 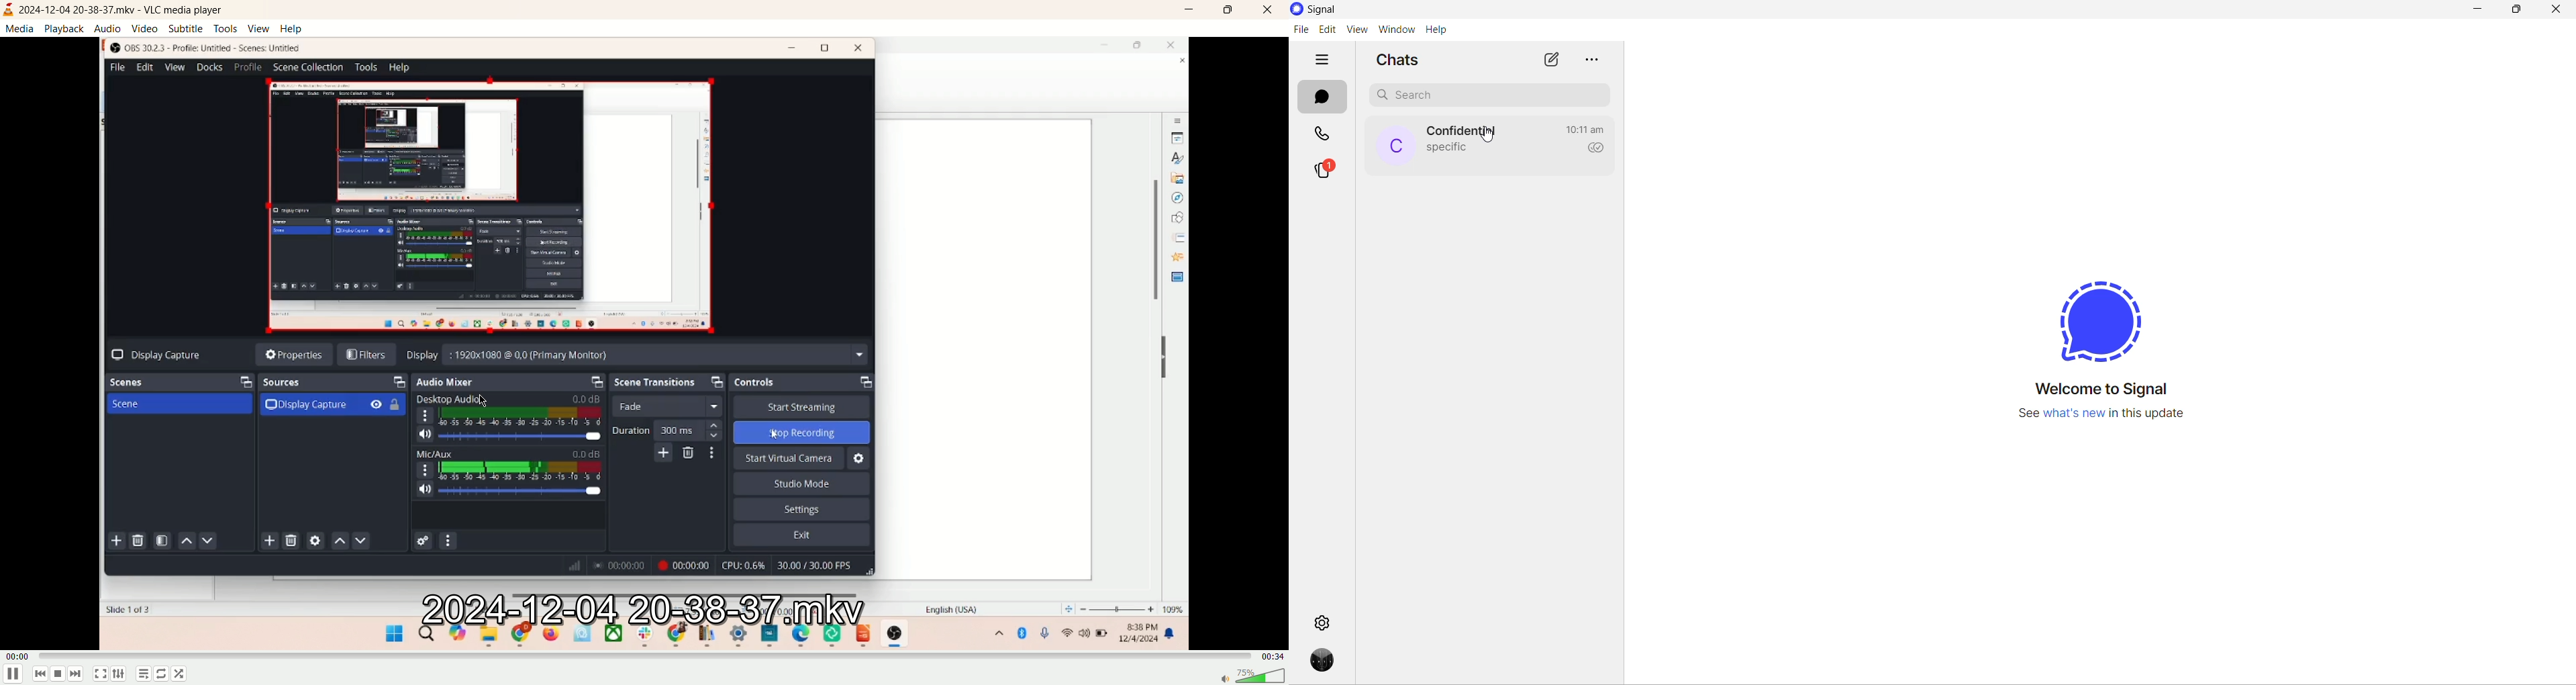 What do you see at coordinates (1594, 152) in the screenshot?
I see `read recipient` at bounding box center [1594, 152].